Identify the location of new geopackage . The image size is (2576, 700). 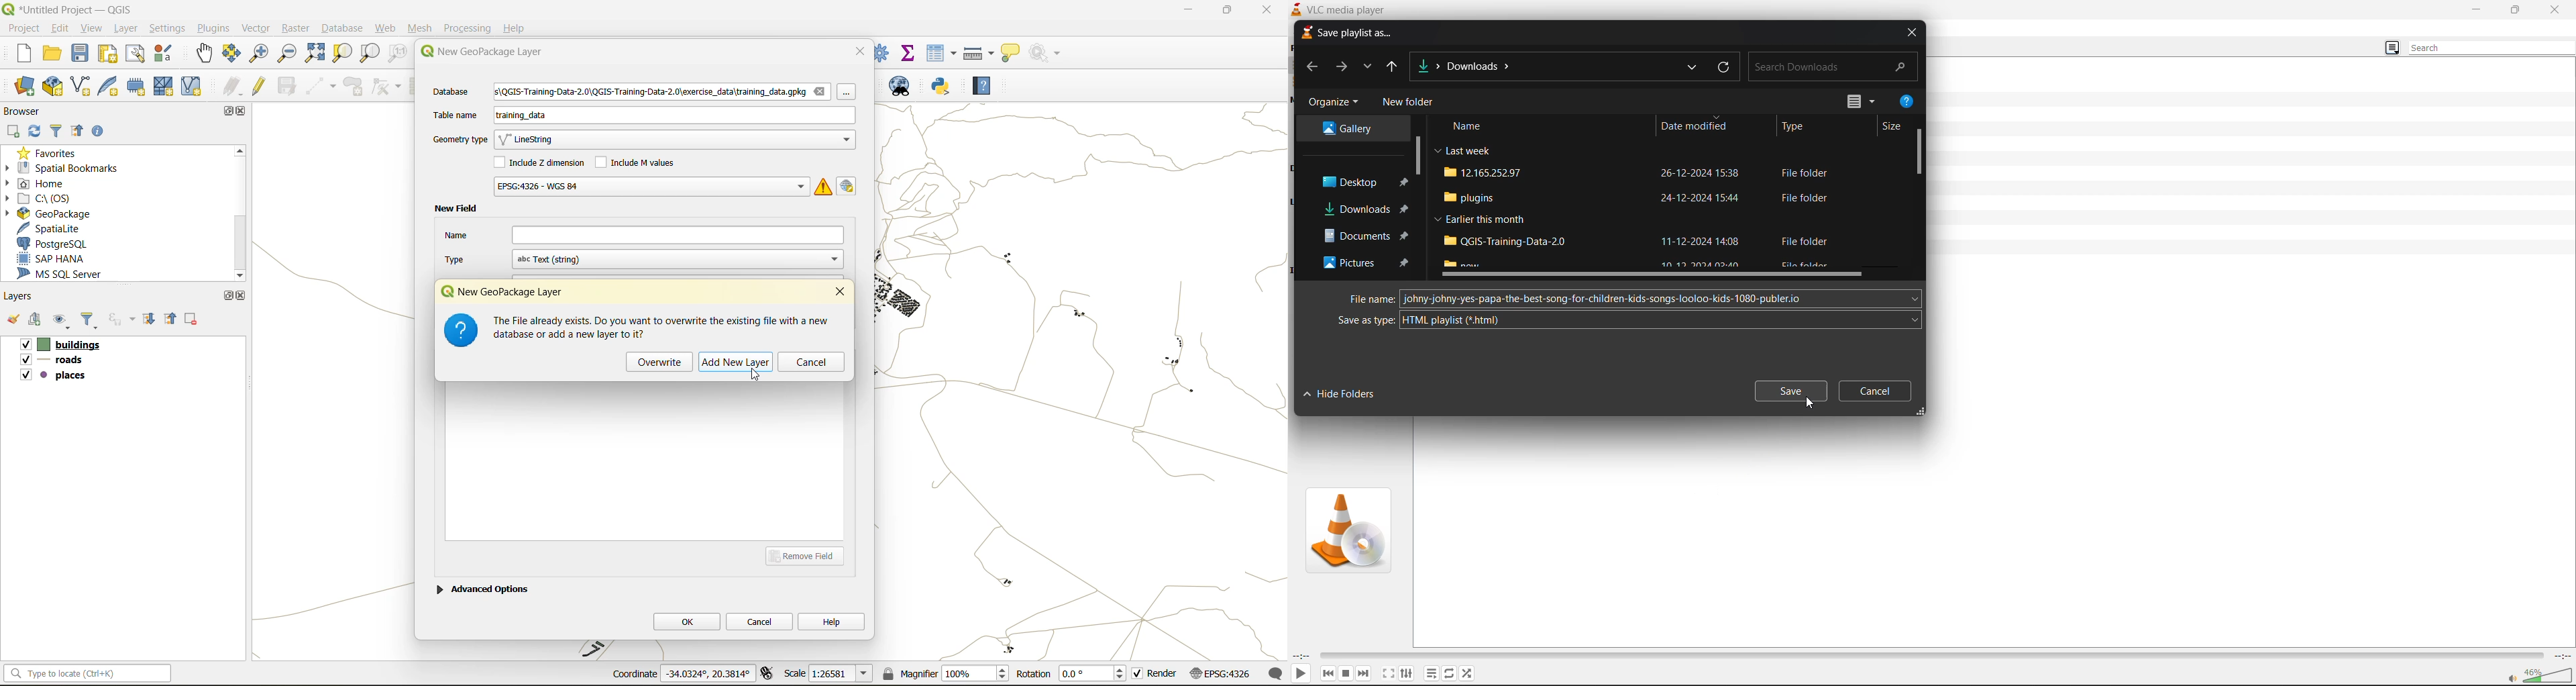
(53, 87).